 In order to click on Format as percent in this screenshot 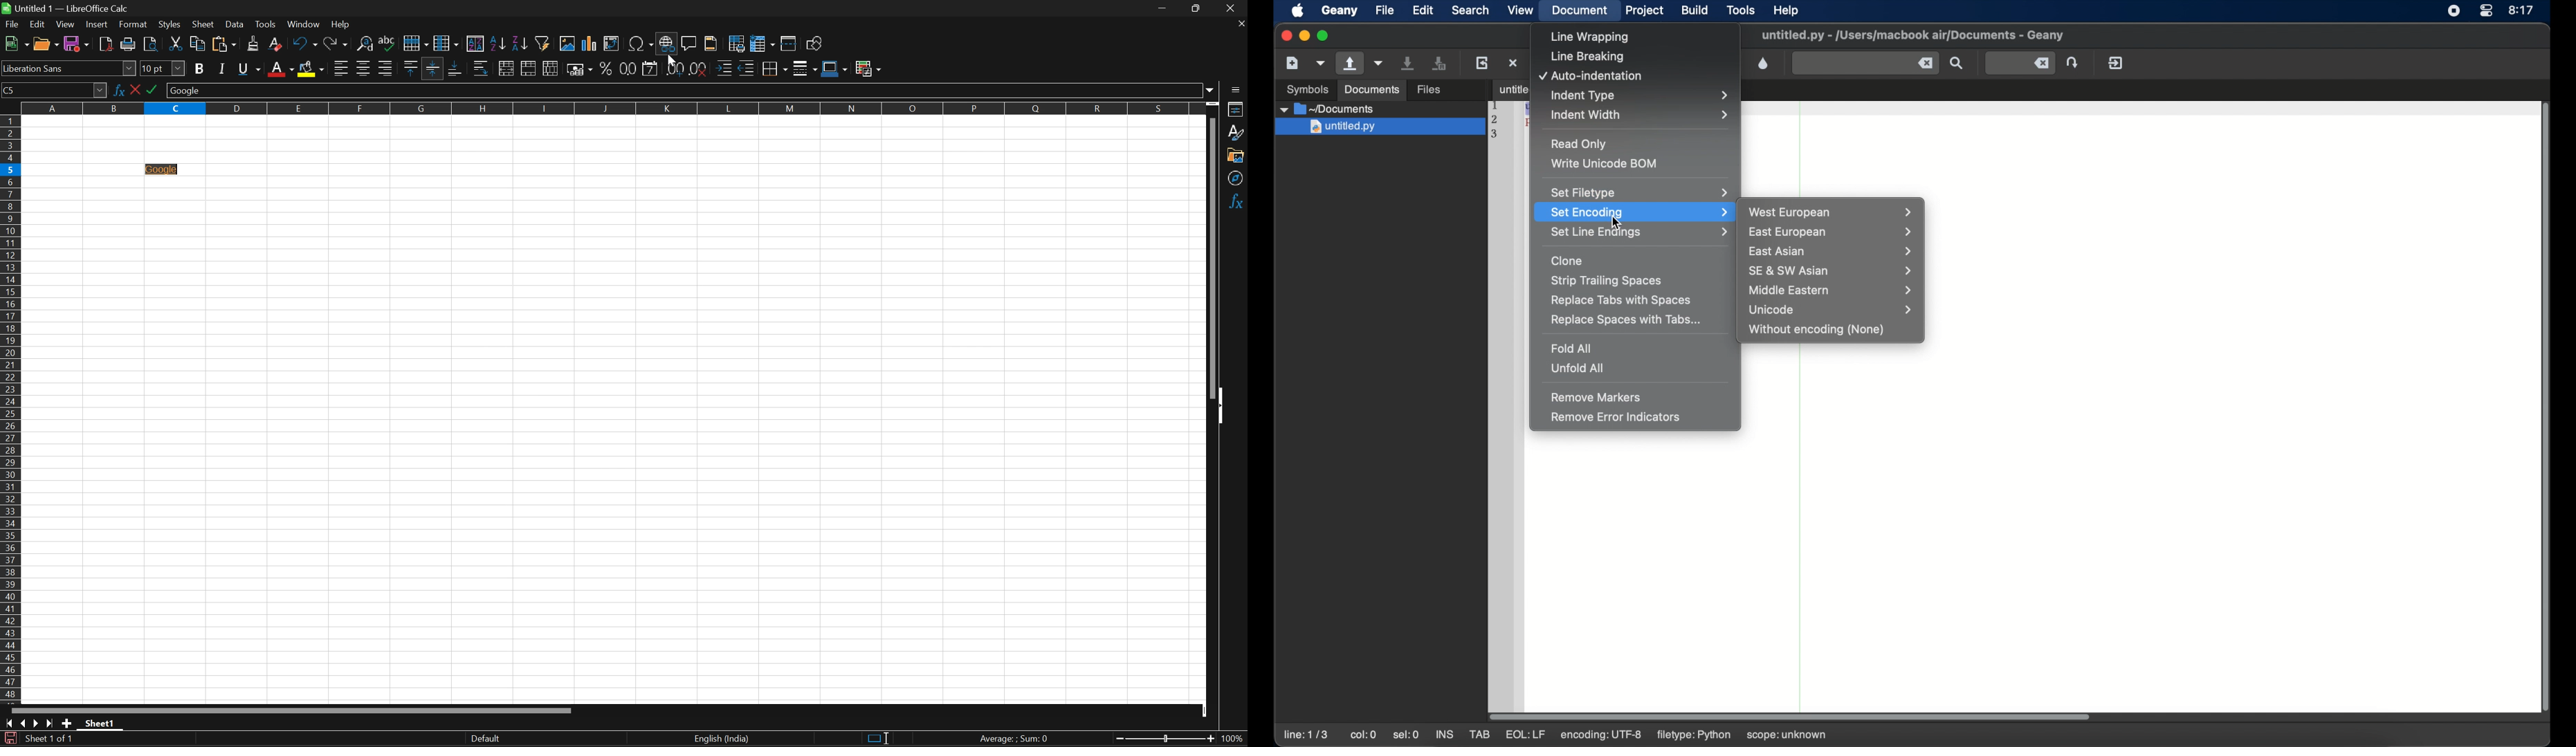, I will do `click(606, 68)`.